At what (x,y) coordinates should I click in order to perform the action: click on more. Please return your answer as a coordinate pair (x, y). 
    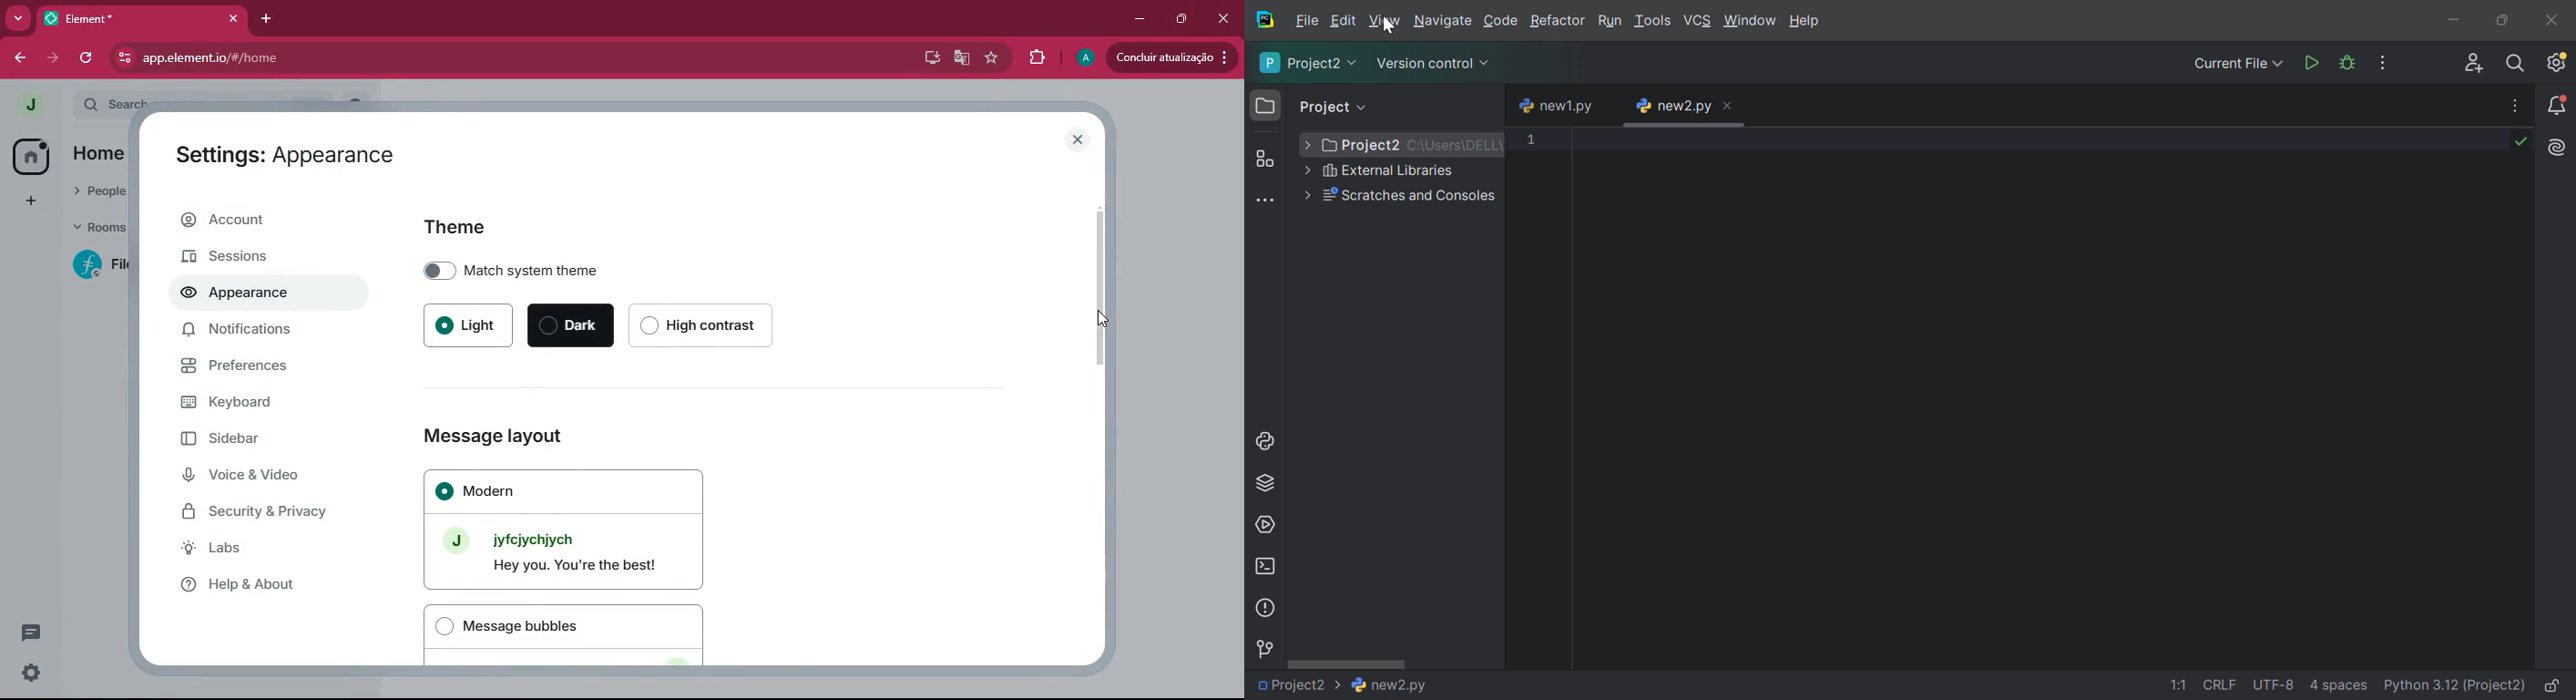
    Looking at the image, I should click on (18, 17).